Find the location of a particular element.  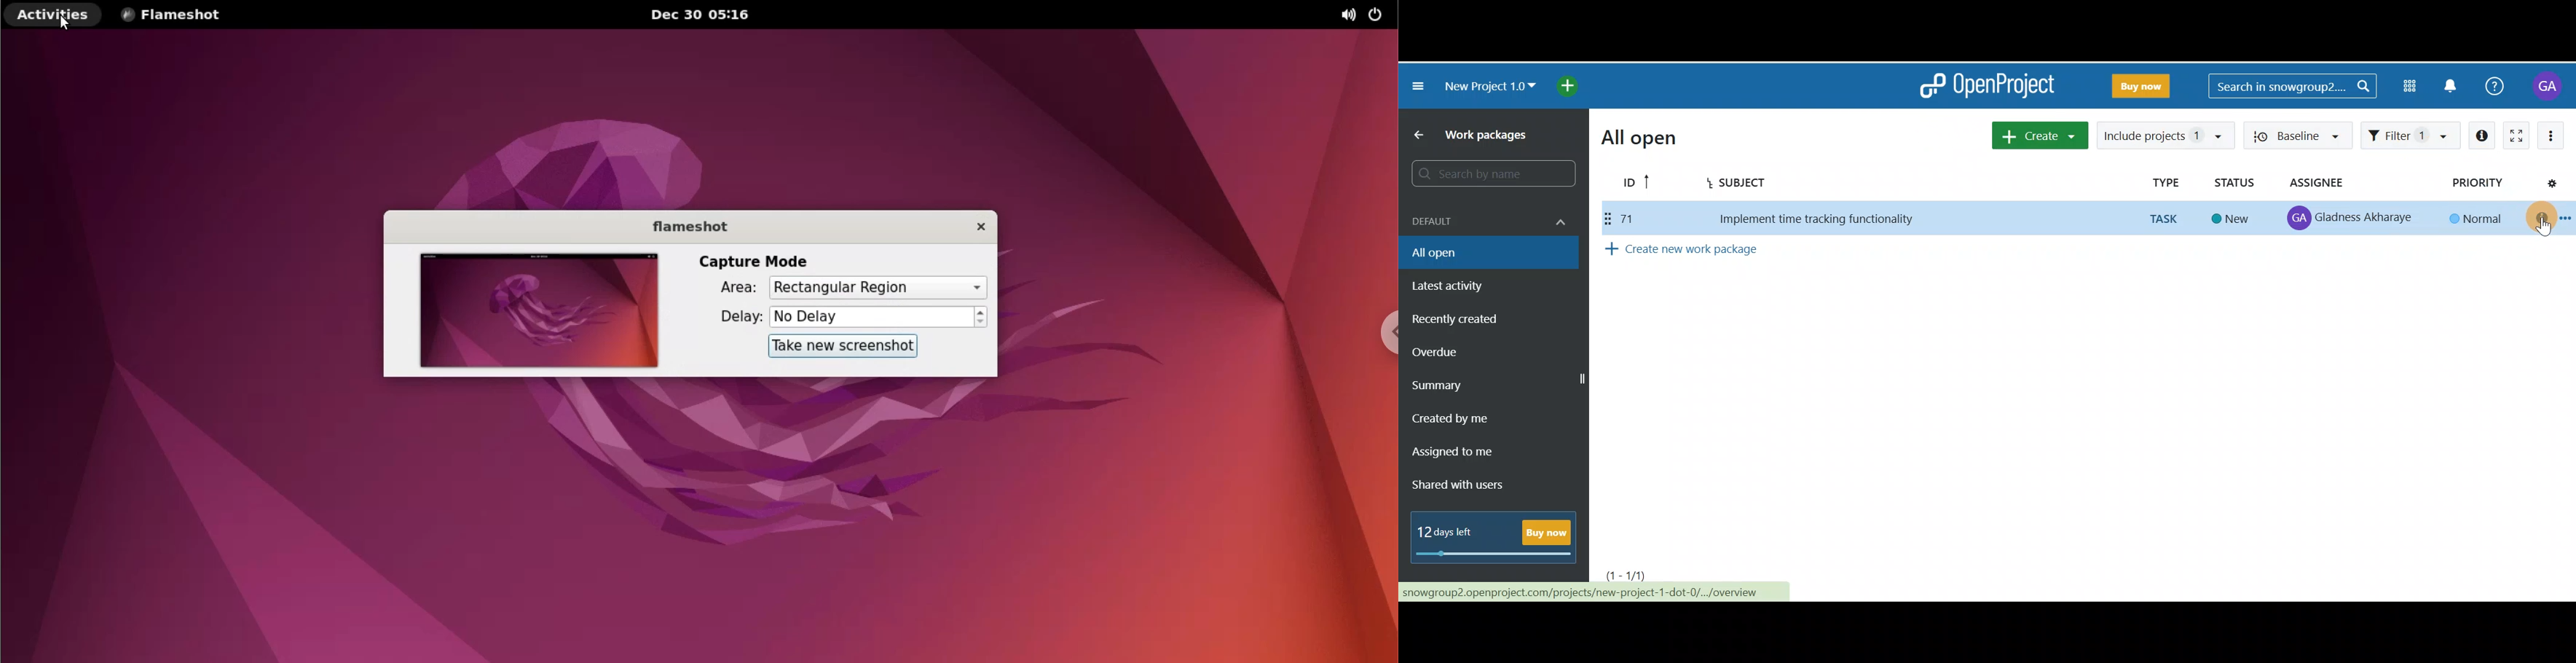

Page number is located at coordinates (1645, 575).